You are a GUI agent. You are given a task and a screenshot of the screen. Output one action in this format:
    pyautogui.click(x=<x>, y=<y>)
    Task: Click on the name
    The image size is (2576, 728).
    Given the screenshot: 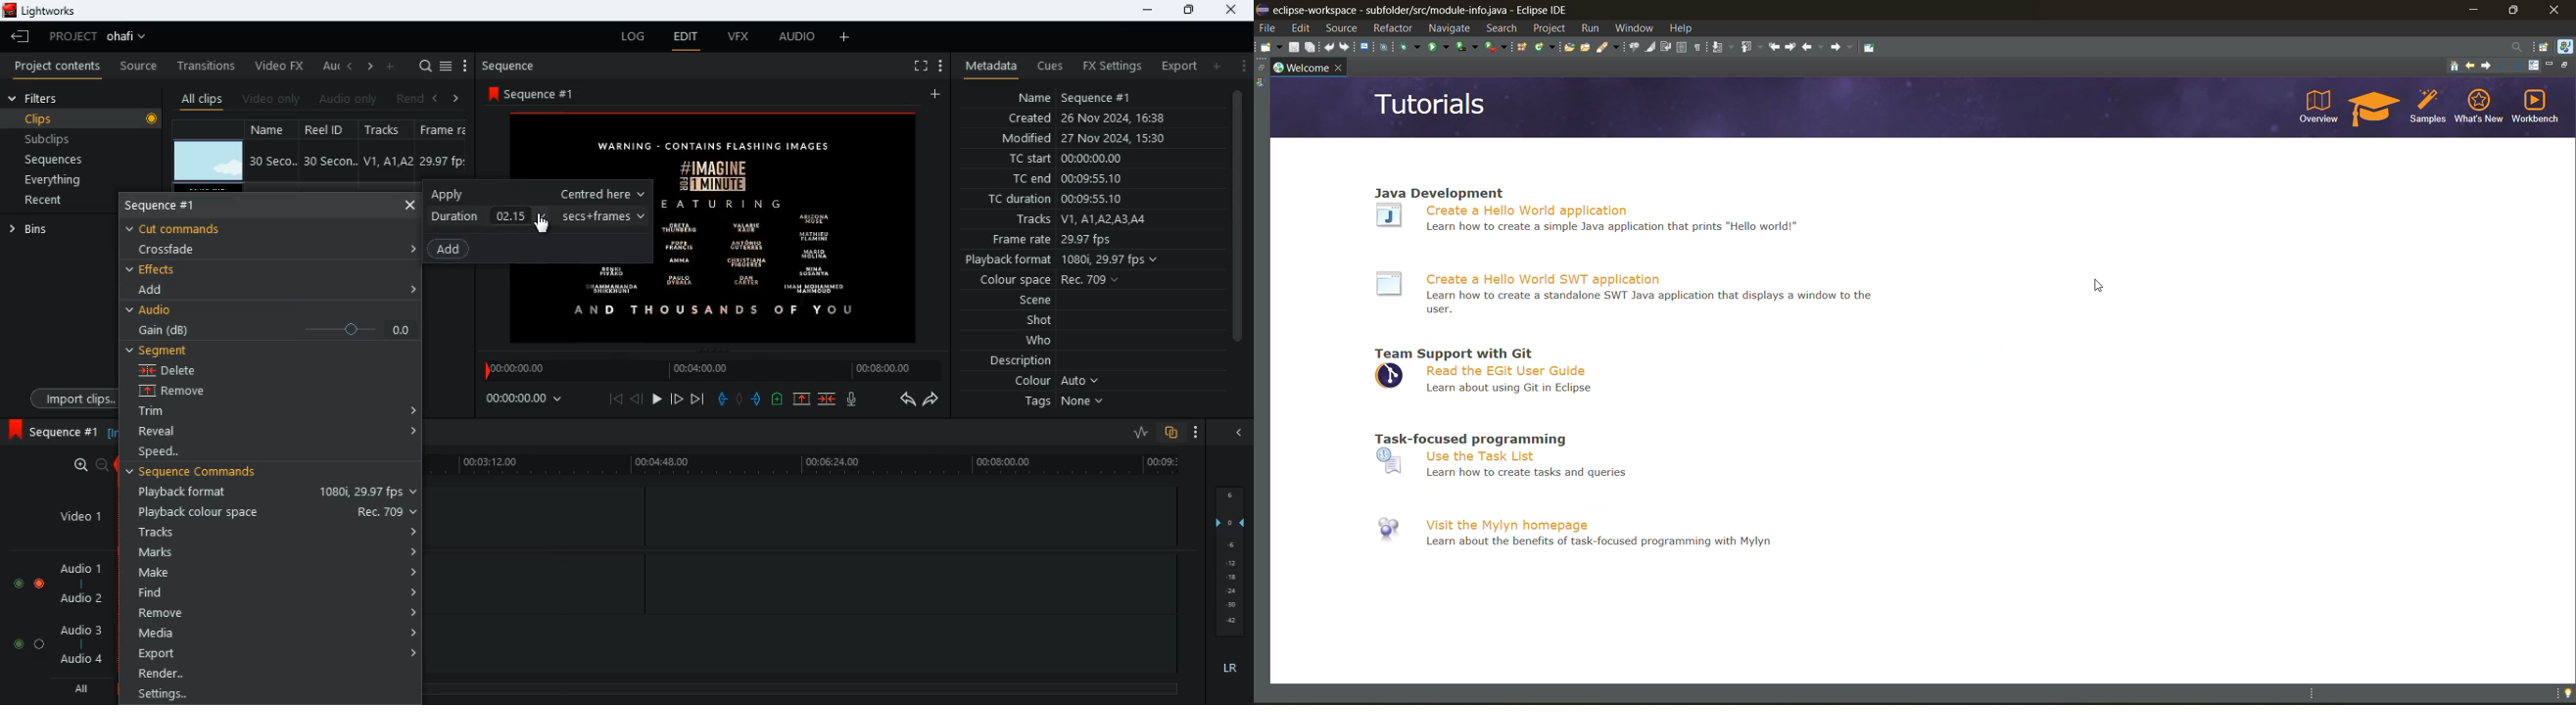 What is the action you would take?
    pyautogui.click(x=1075, y=95)
    